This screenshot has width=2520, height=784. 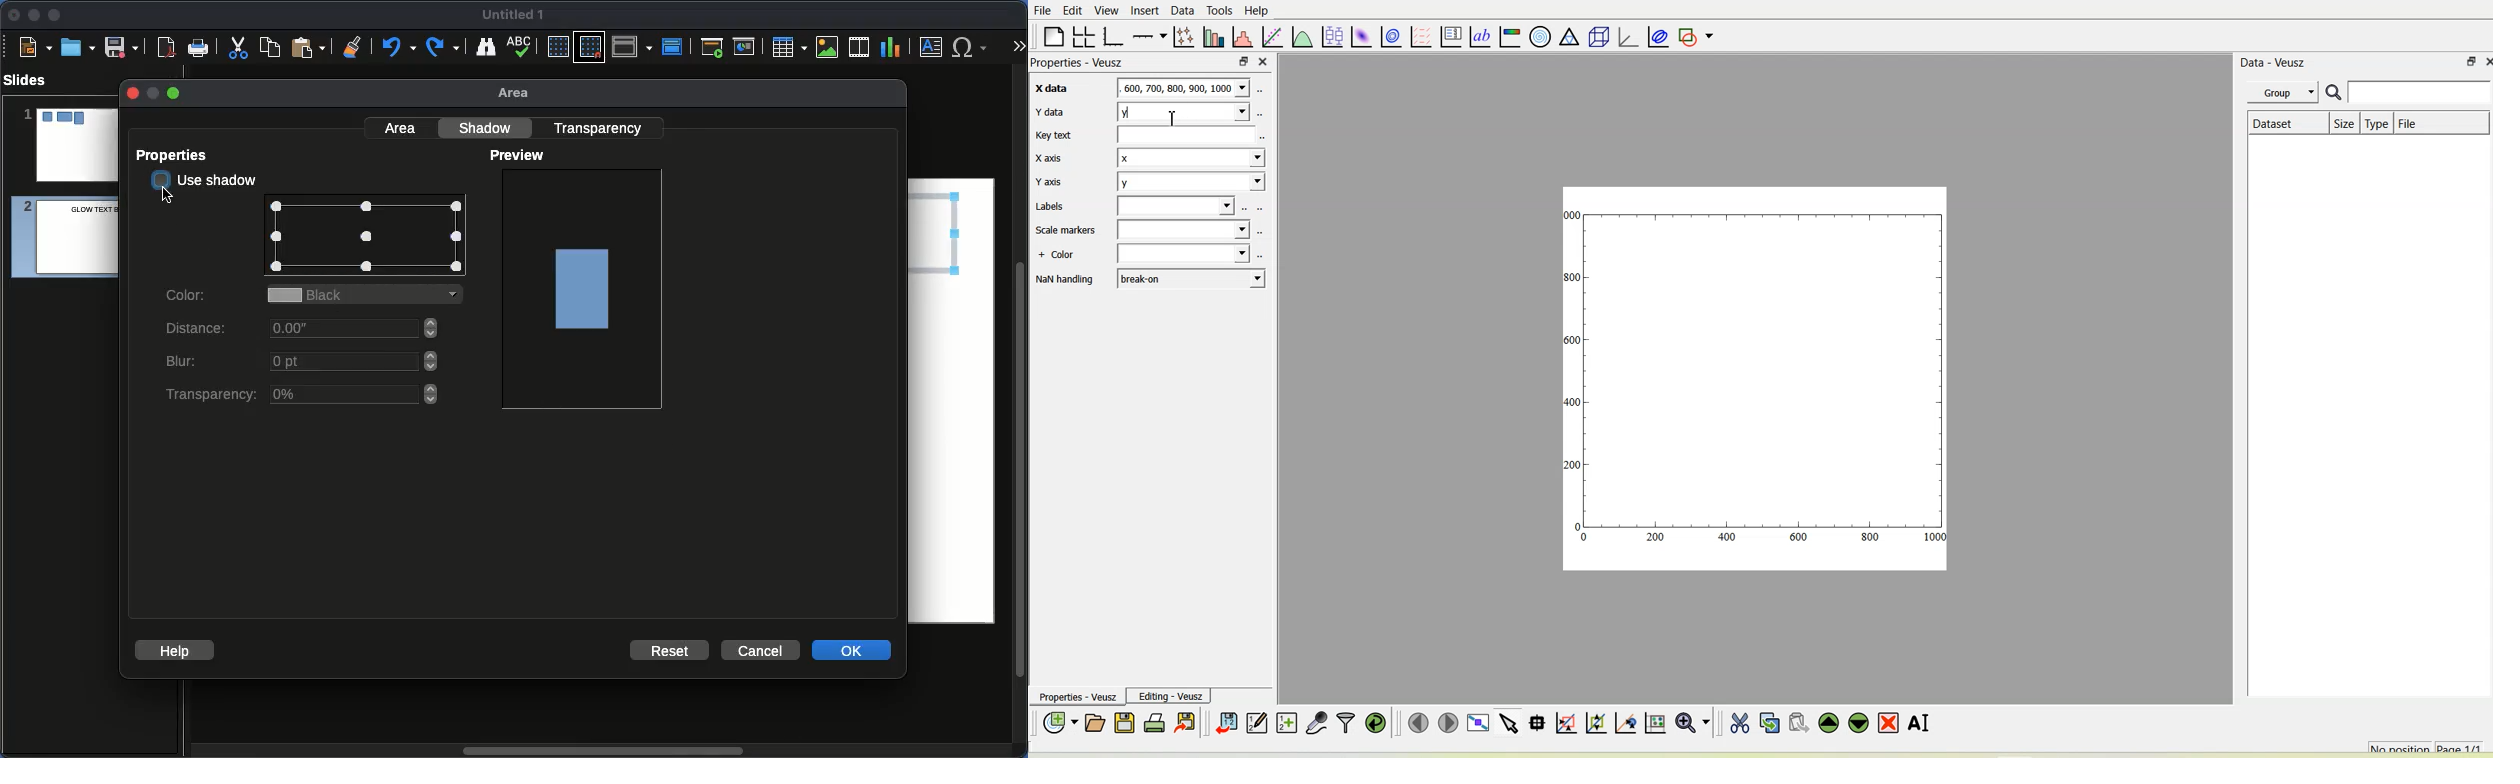 I want to click on select using dataset browser, so click(x=1264, y=136).